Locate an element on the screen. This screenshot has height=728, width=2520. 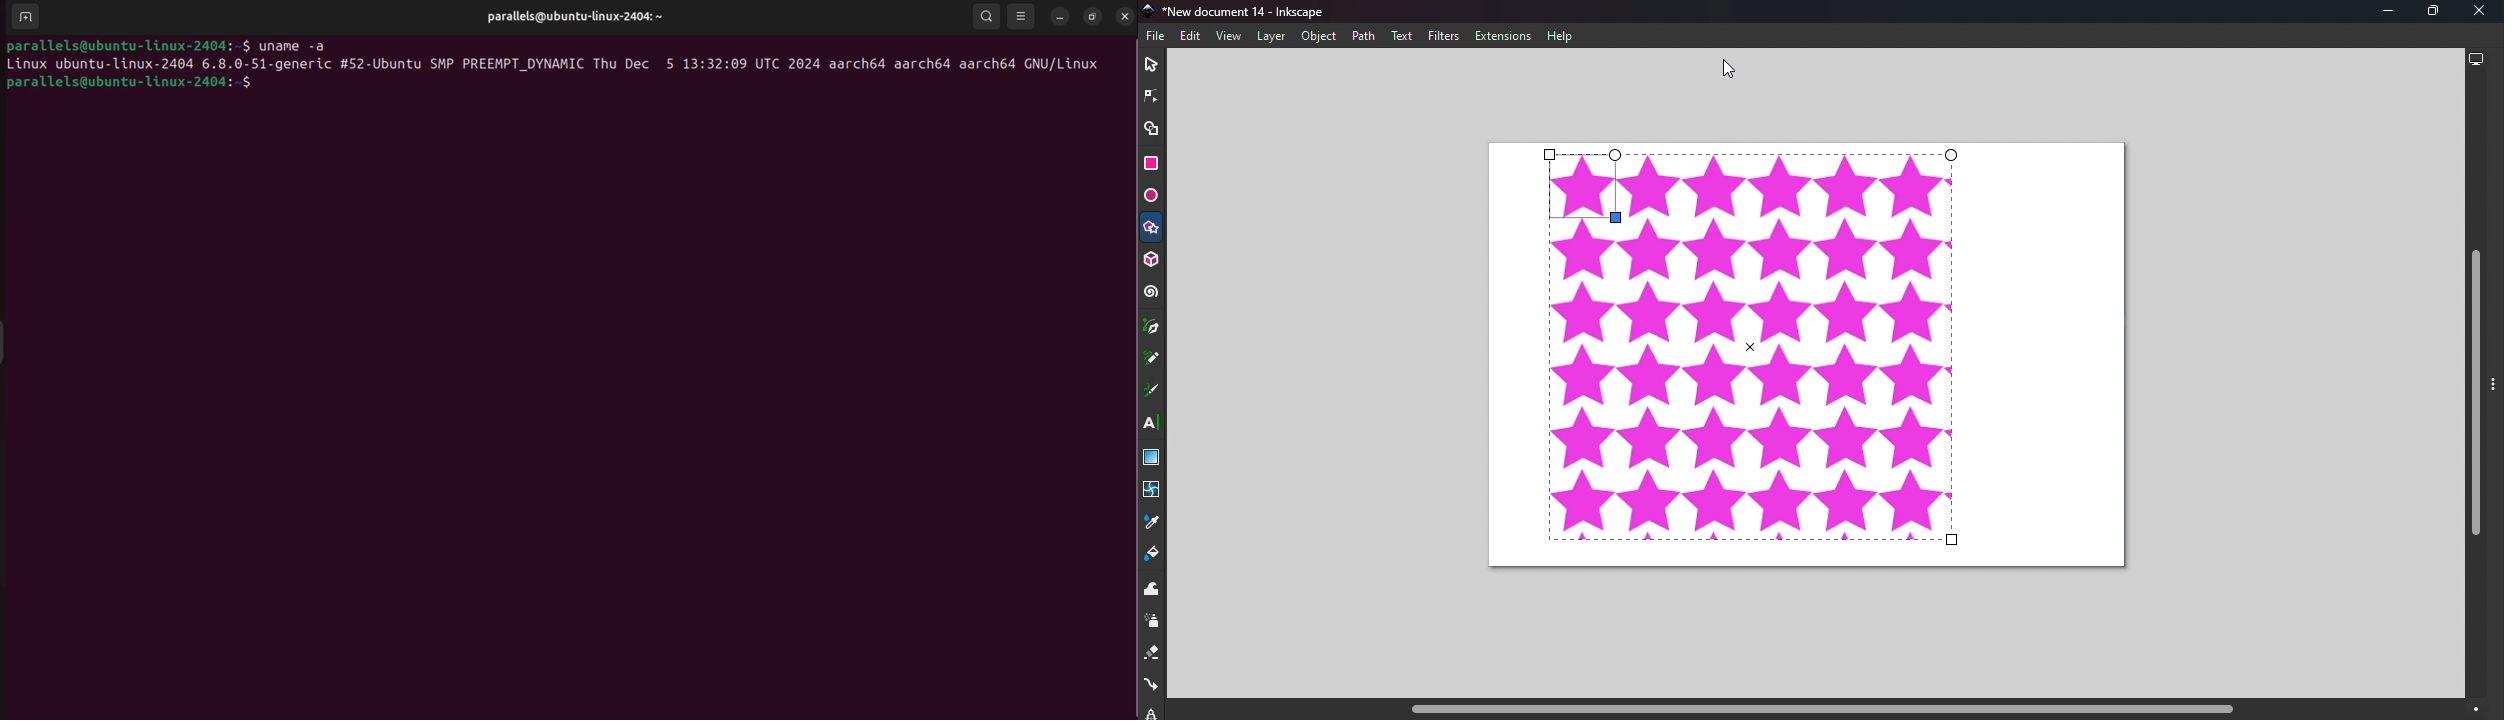
Object is located at coordinates (1318, 37).